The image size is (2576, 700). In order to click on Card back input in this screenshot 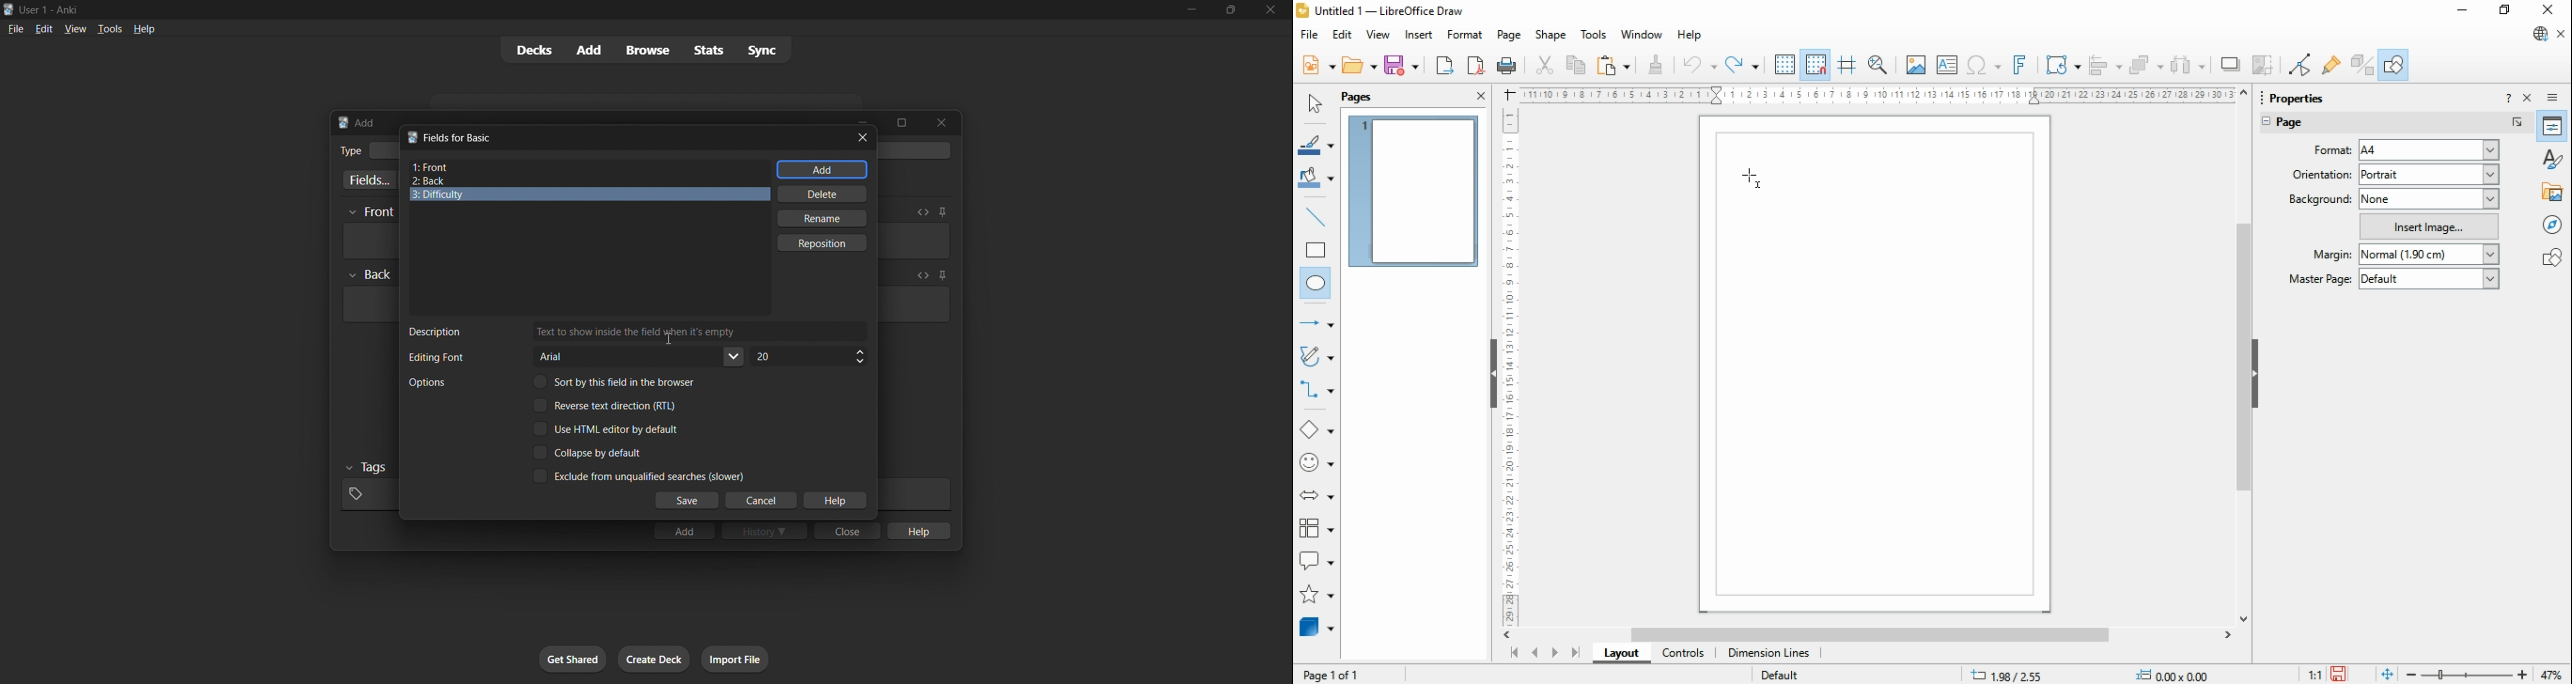, I will do `click(914, 304)`.